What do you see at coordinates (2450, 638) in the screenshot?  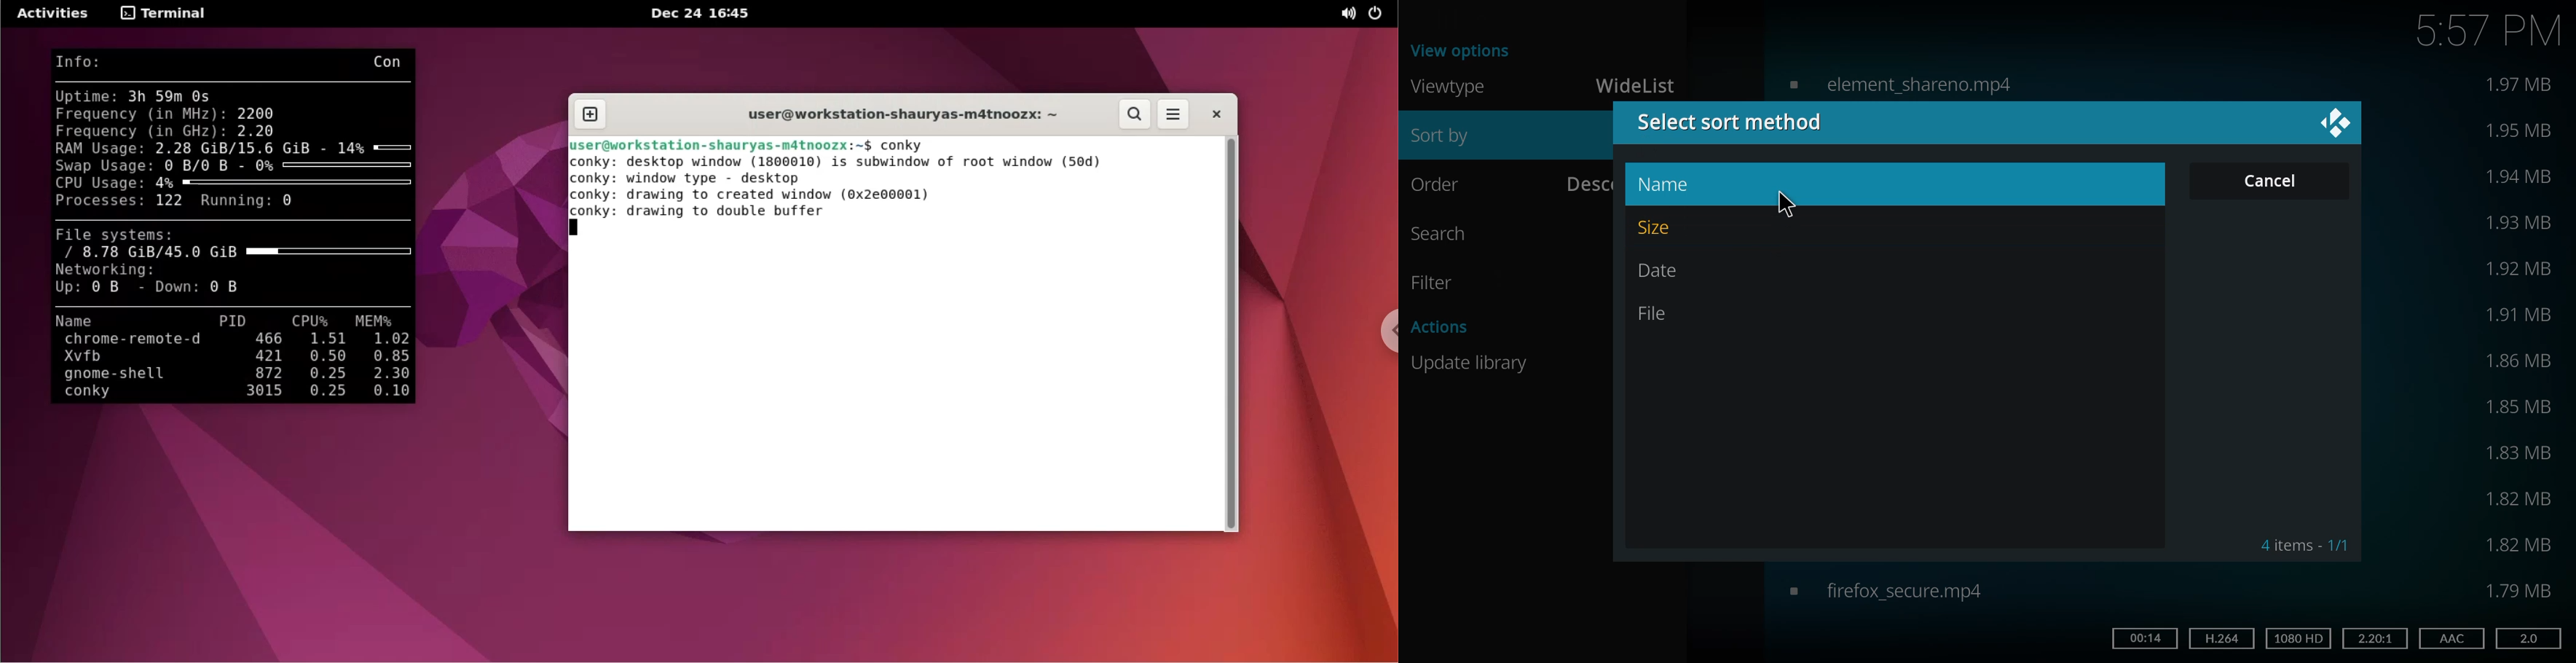 I see `aac` at bounding box center [2450, 638].